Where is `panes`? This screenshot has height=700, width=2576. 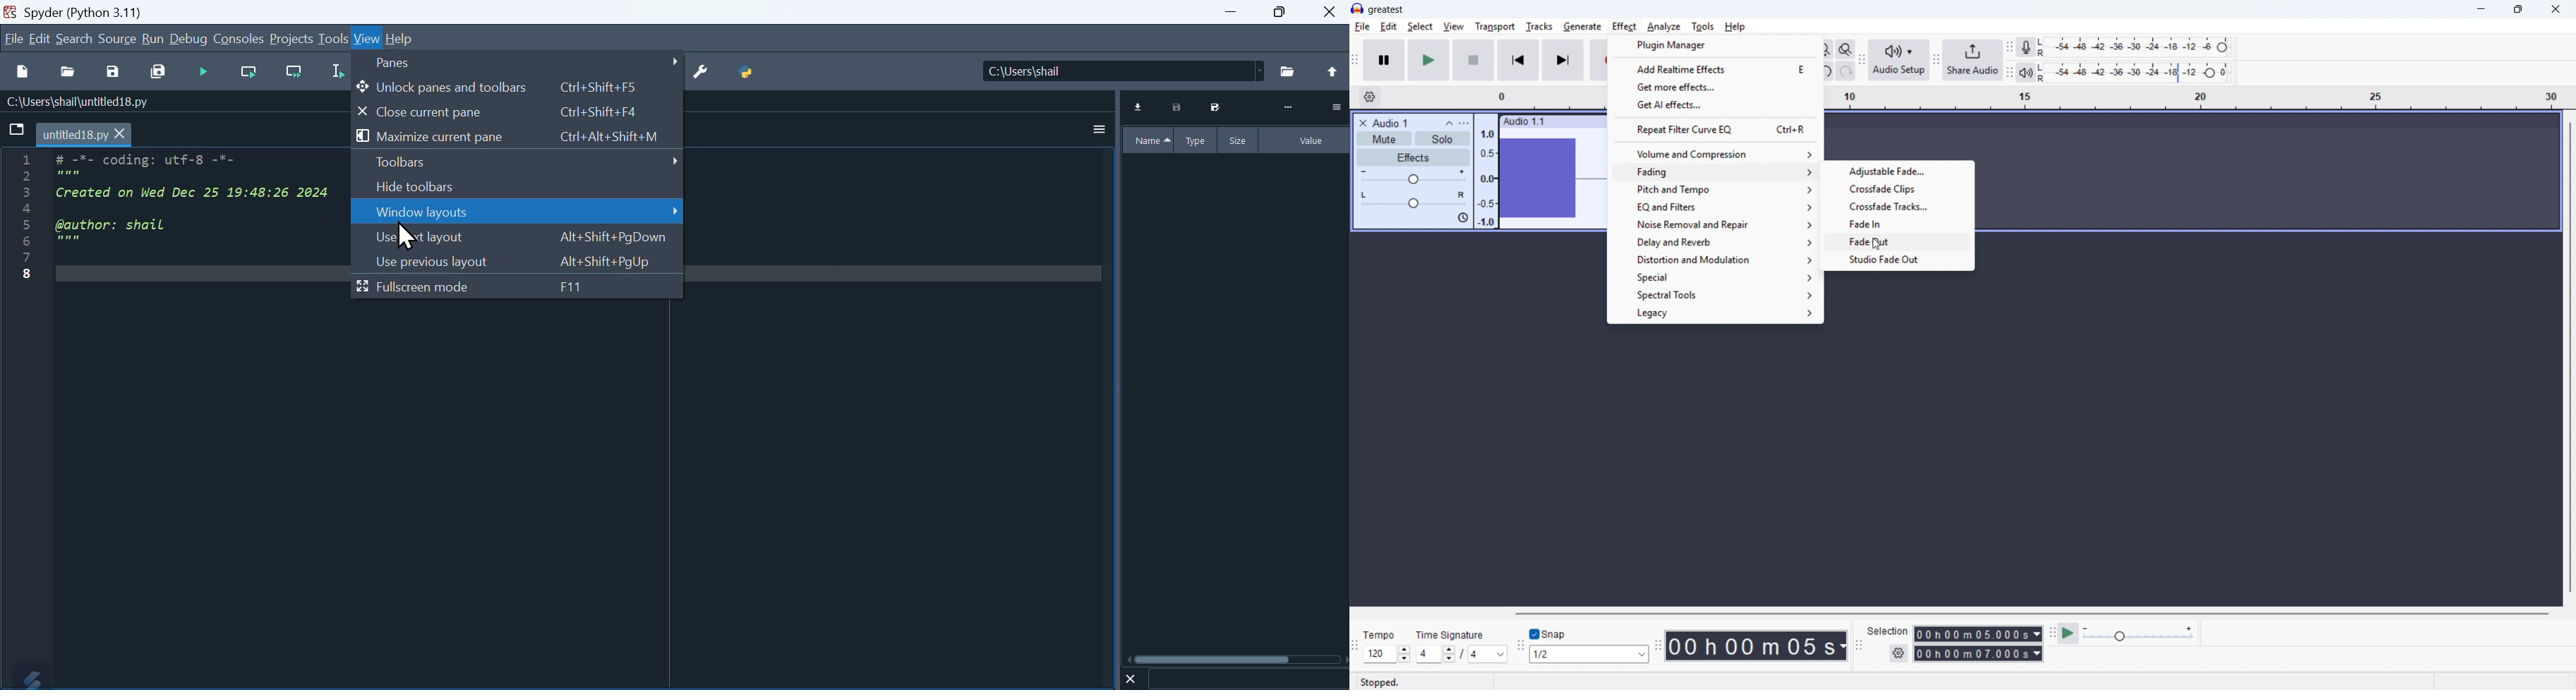 panes is located at coordinates (520, 63).